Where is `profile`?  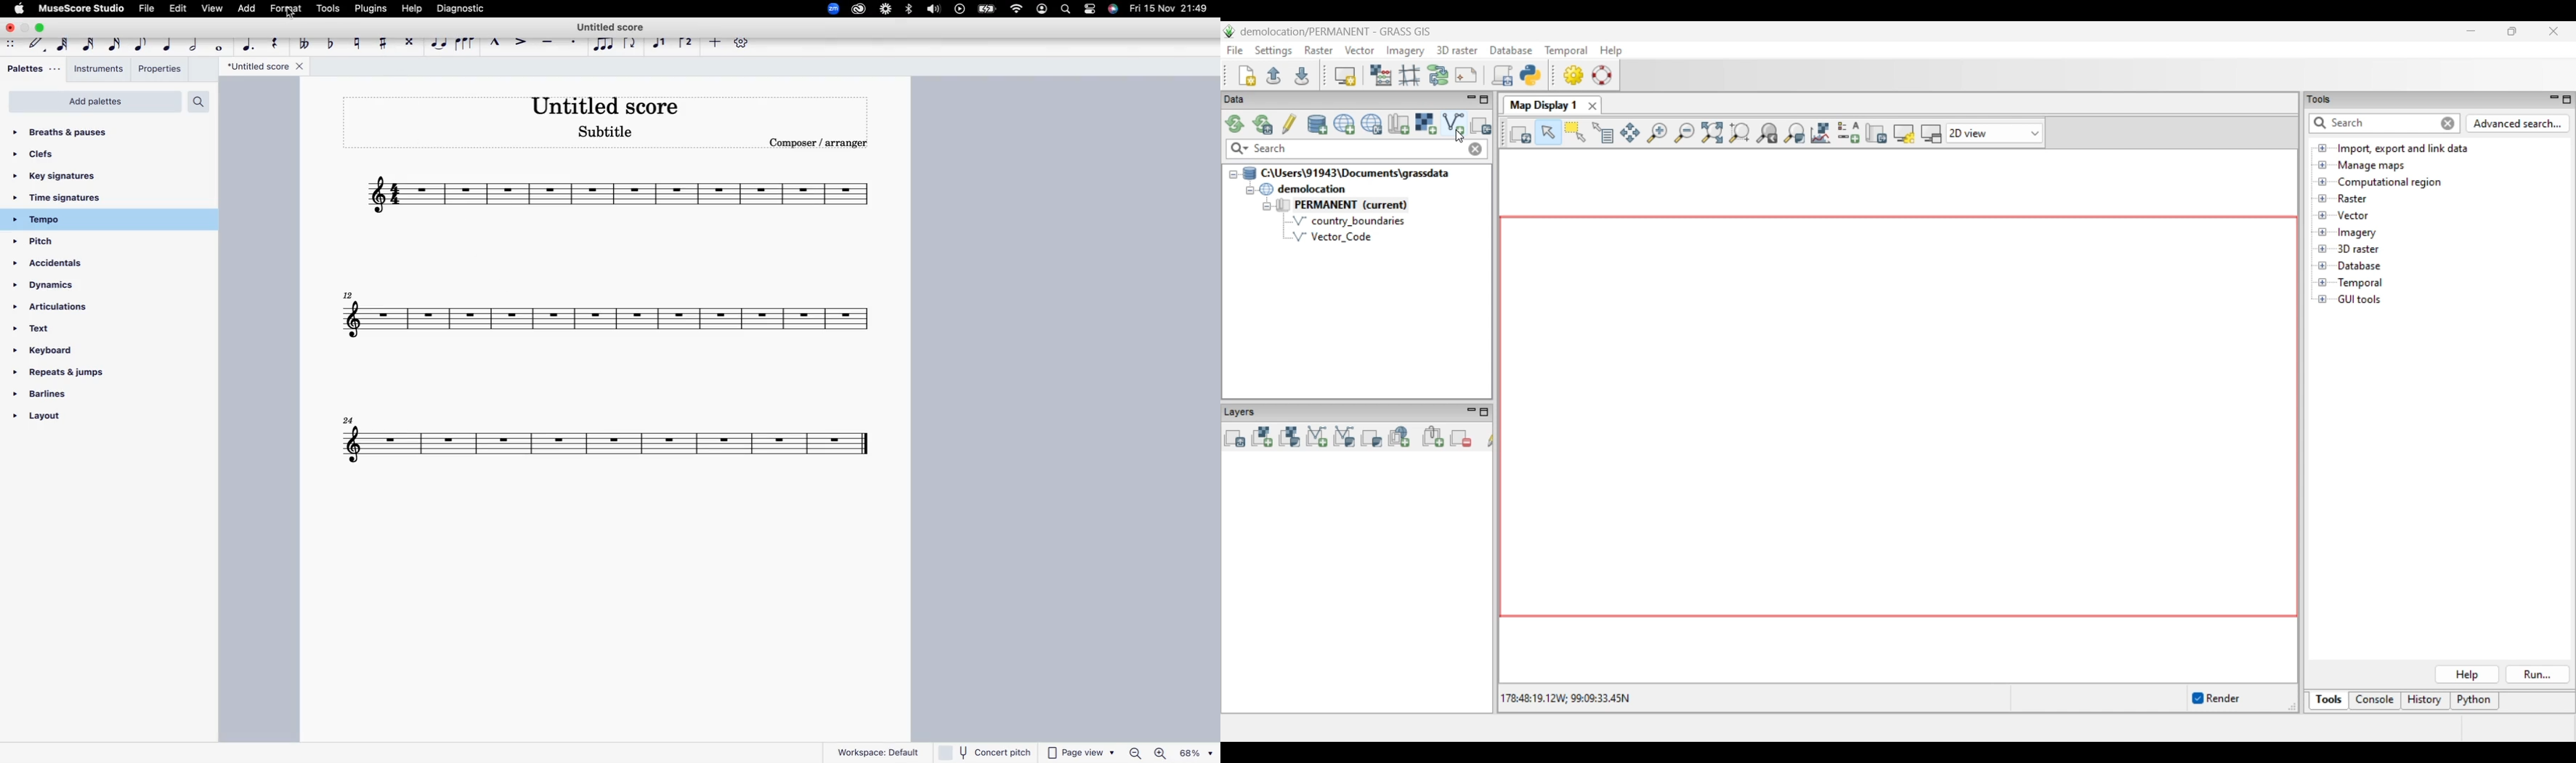 profile is located at coordinates (1042, 10).